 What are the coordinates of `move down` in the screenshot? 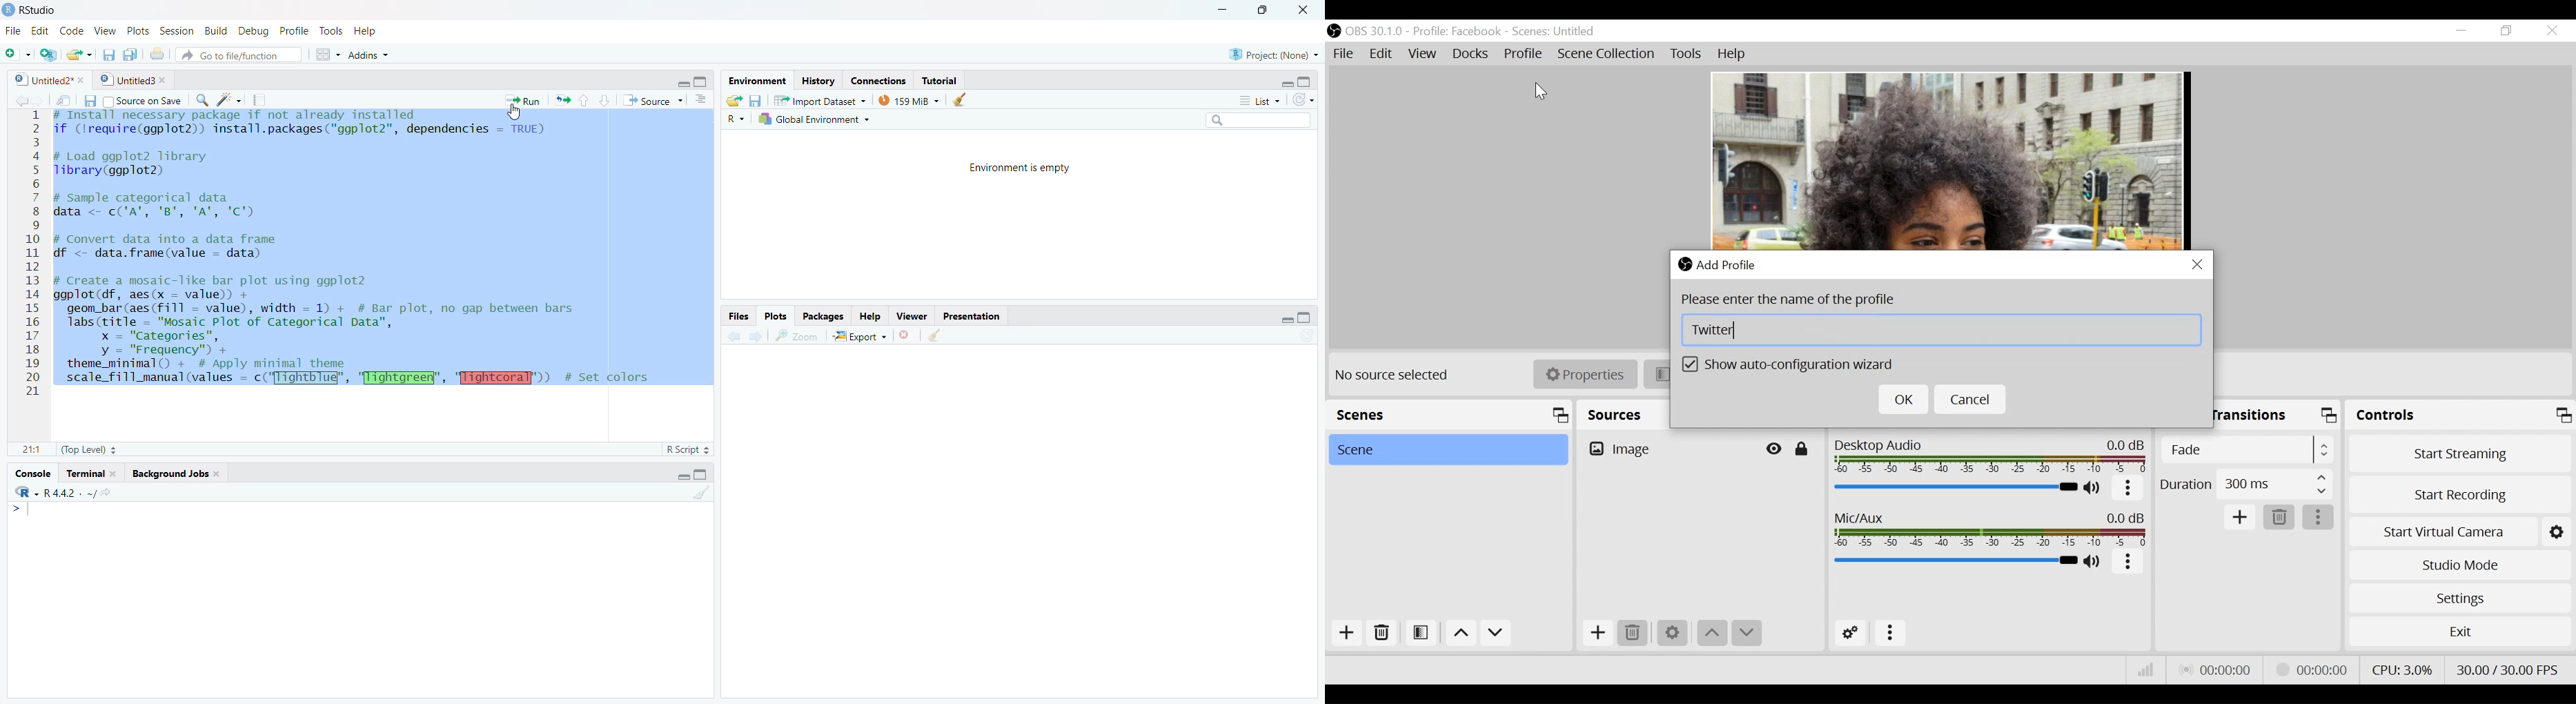 It's located at (1496, 634).